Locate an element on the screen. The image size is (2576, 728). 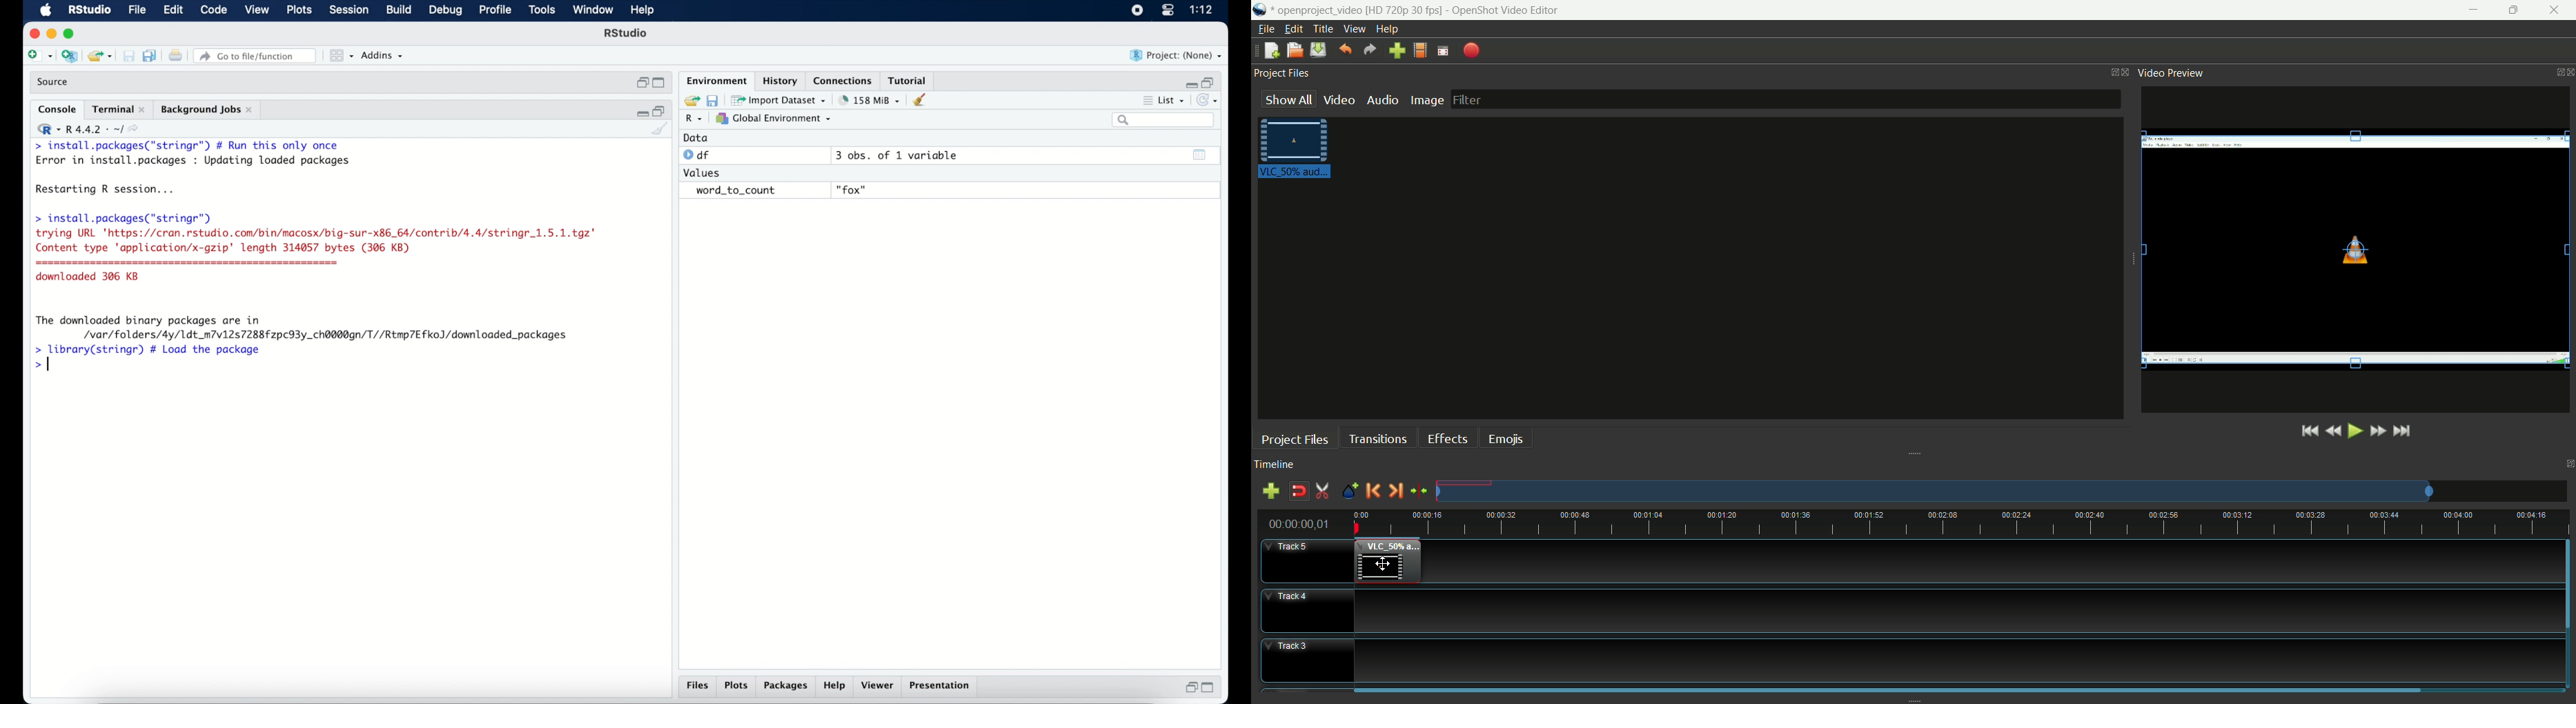
R is located at coordinates (695, 119).